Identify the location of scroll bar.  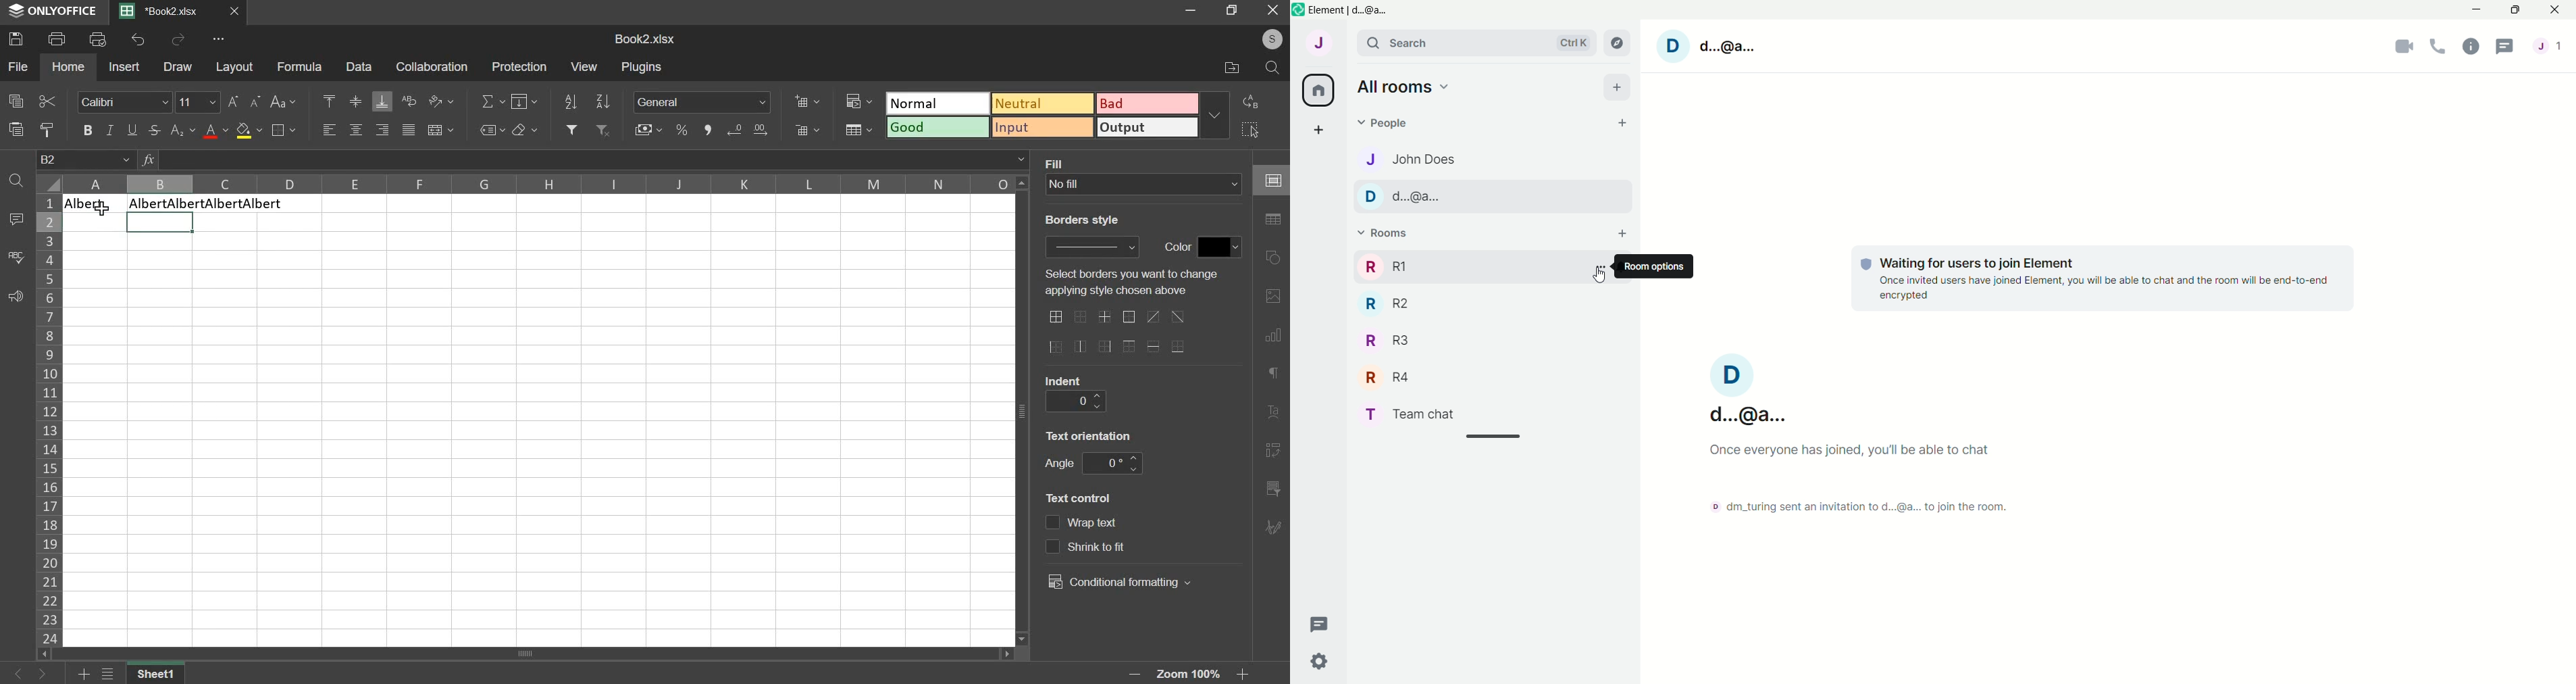
(529, 654).